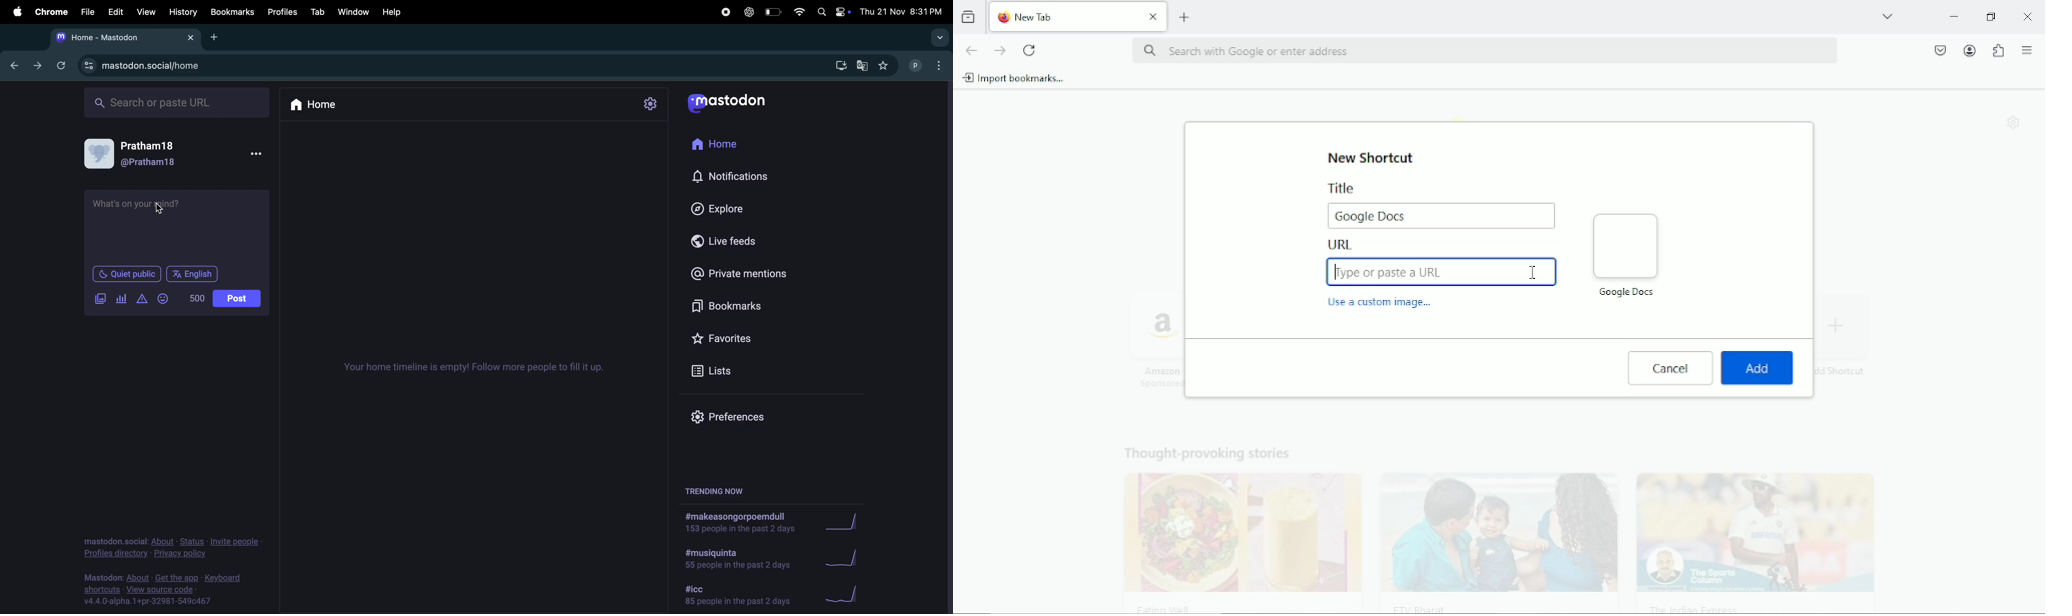  What do you see at coordinates (231, 11) in the screenshot?
I see `book marks` at bounding box center [231, 11].